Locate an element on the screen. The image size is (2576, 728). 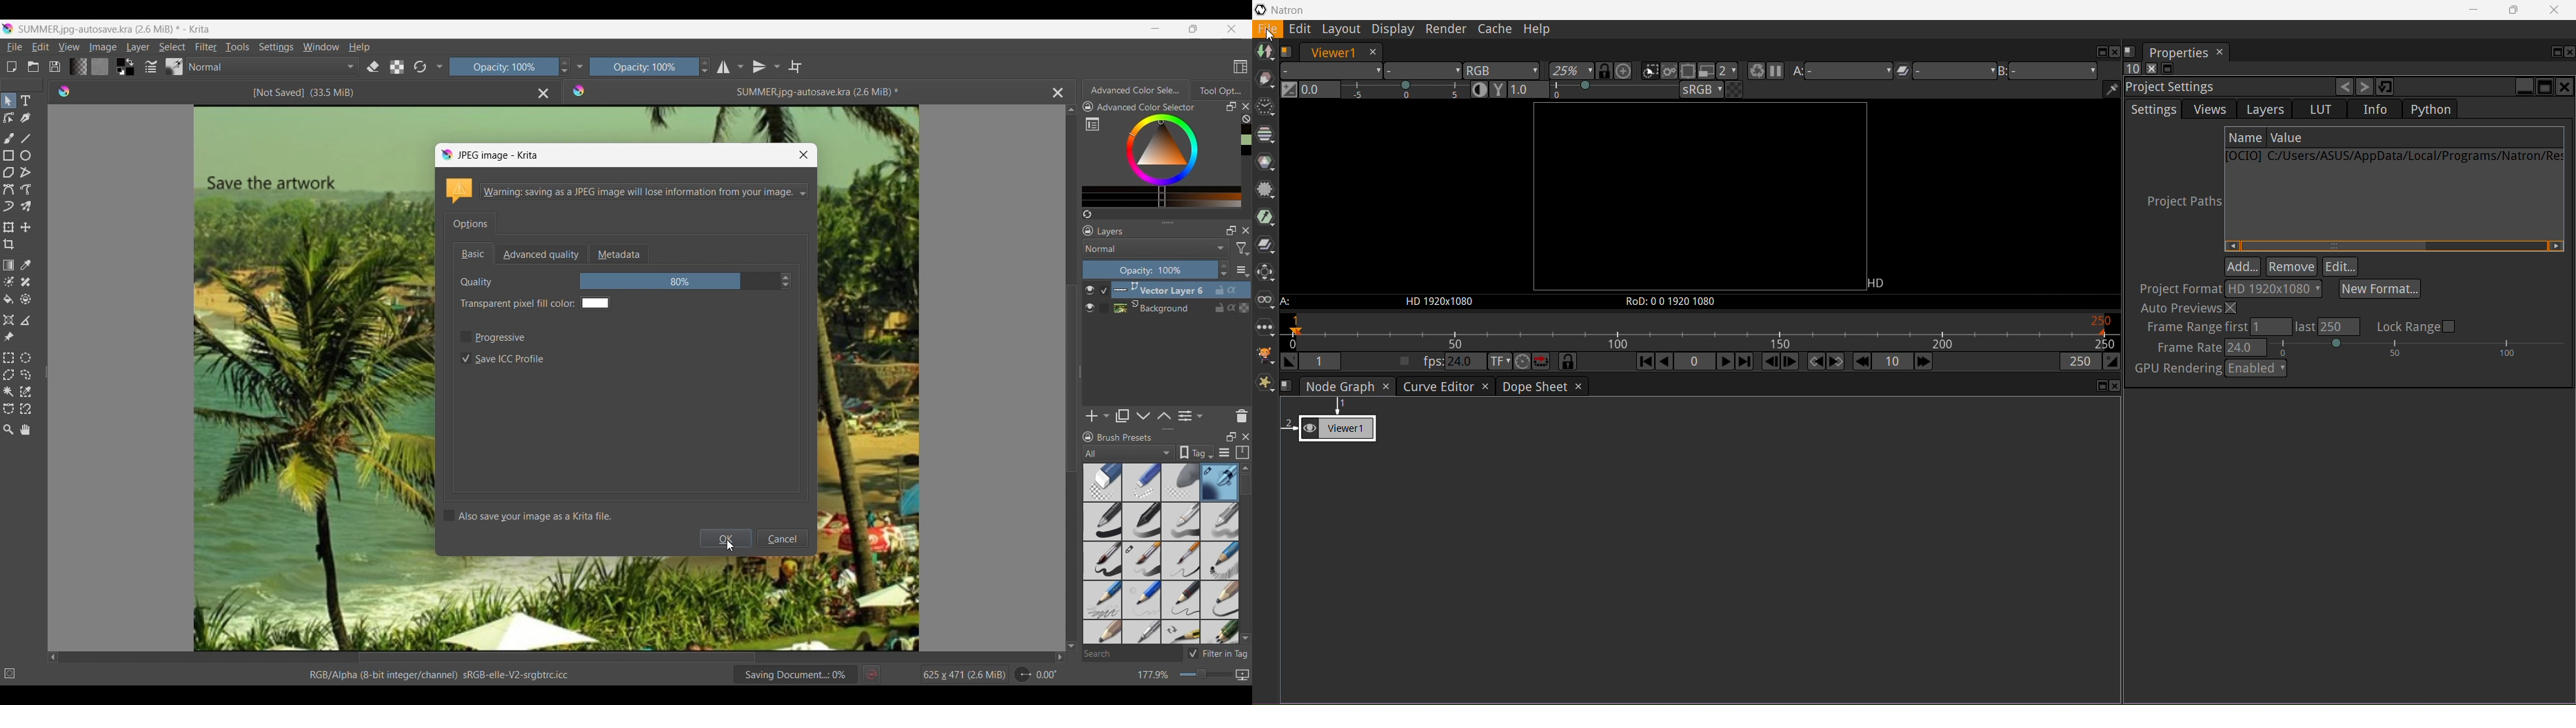
Indicates current selection is located at coordinates (1104, 299).